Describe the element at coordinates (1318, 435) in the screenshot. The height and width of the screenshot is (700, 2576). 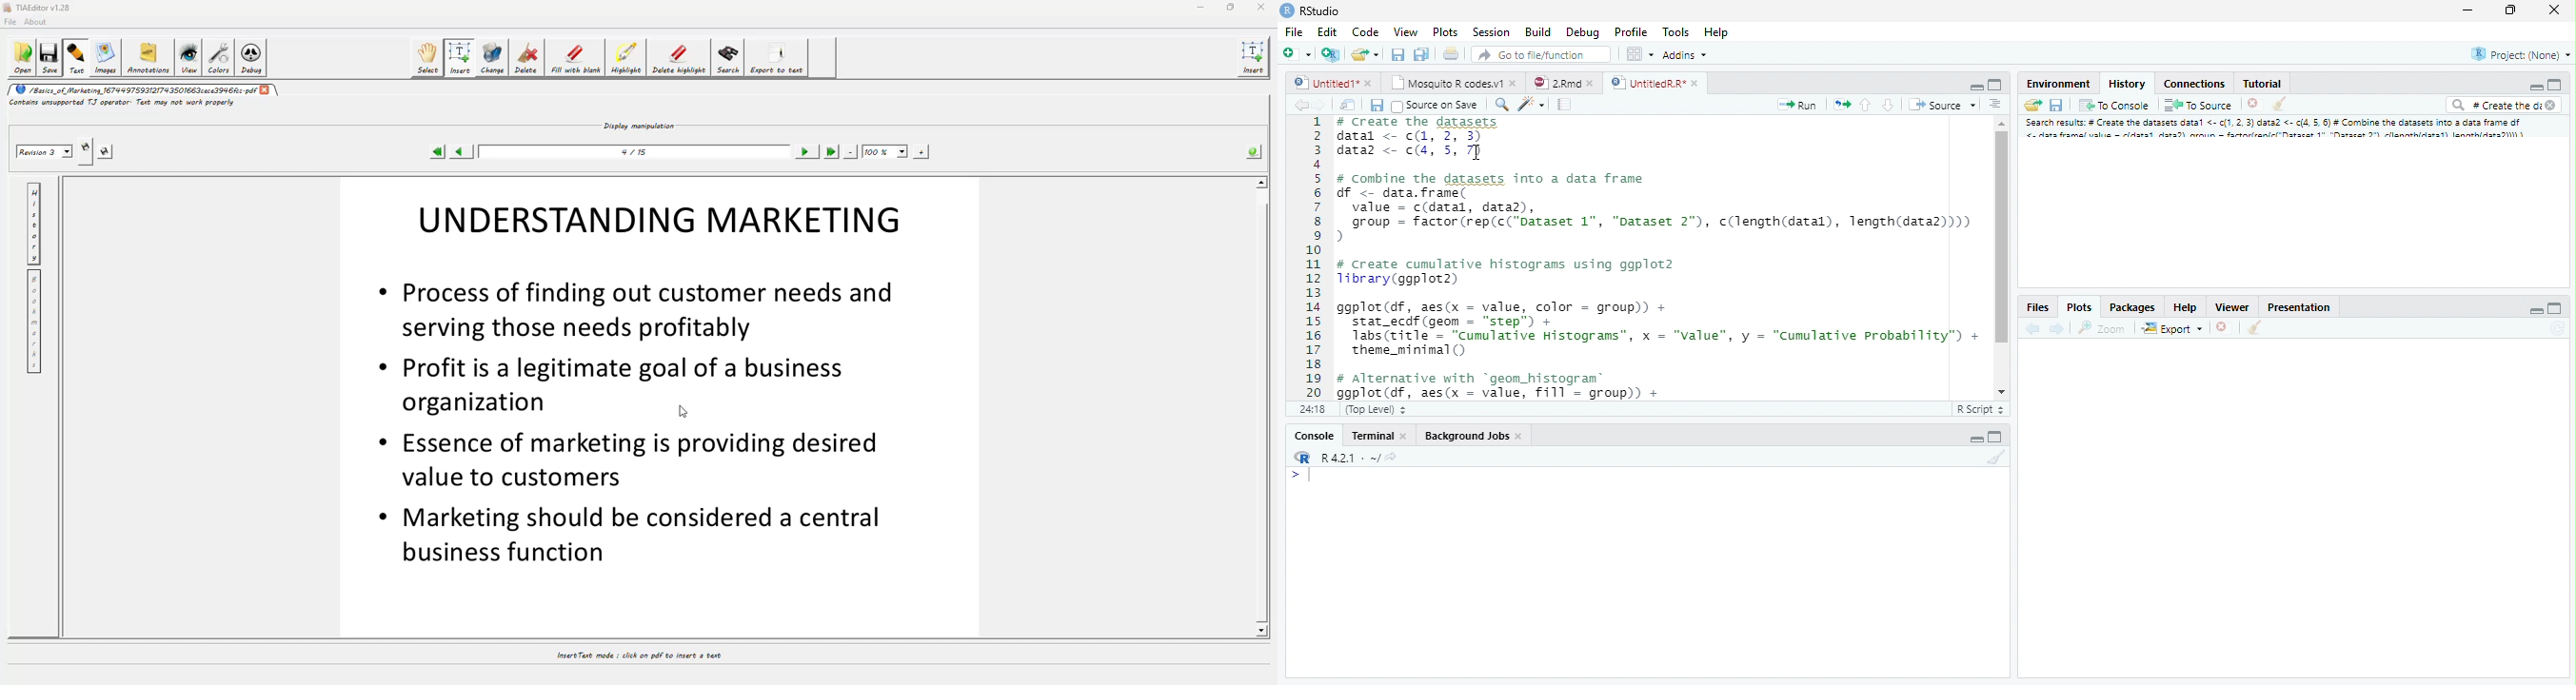
I see `Console` at that location.